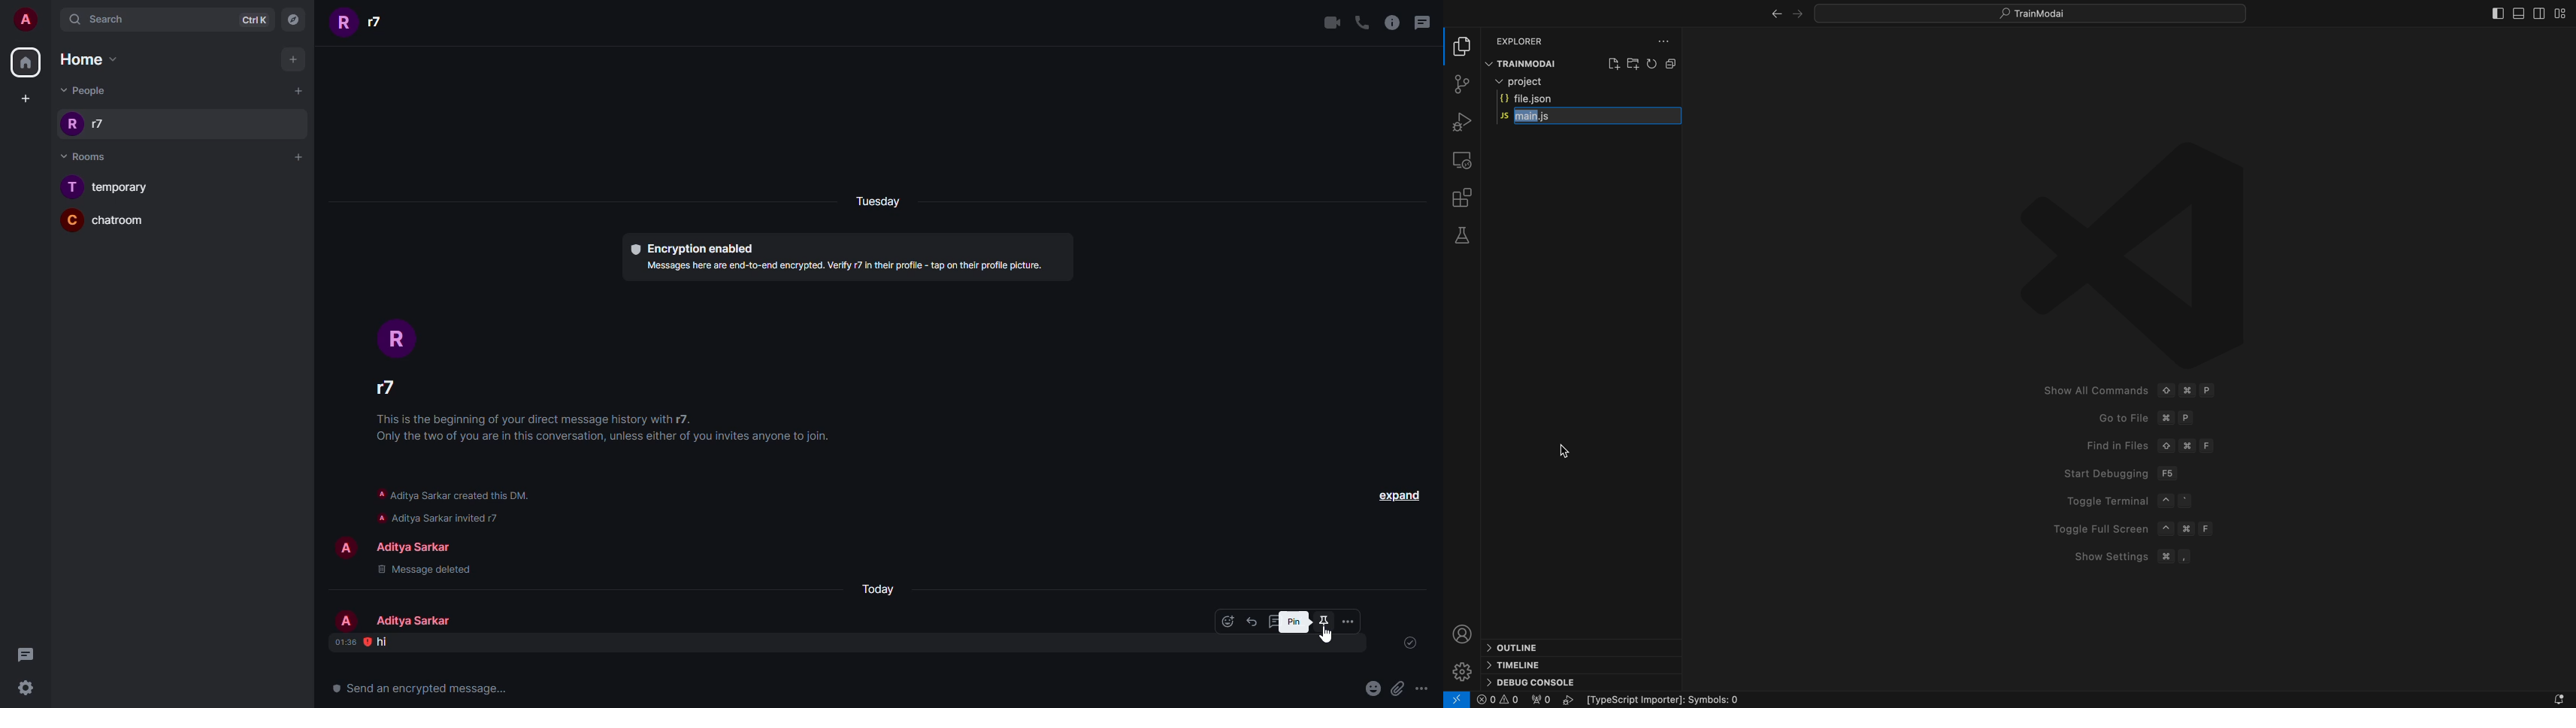  Describe the element at coordinates (1510, 647) in the screenshot. I see `outline` at that location.